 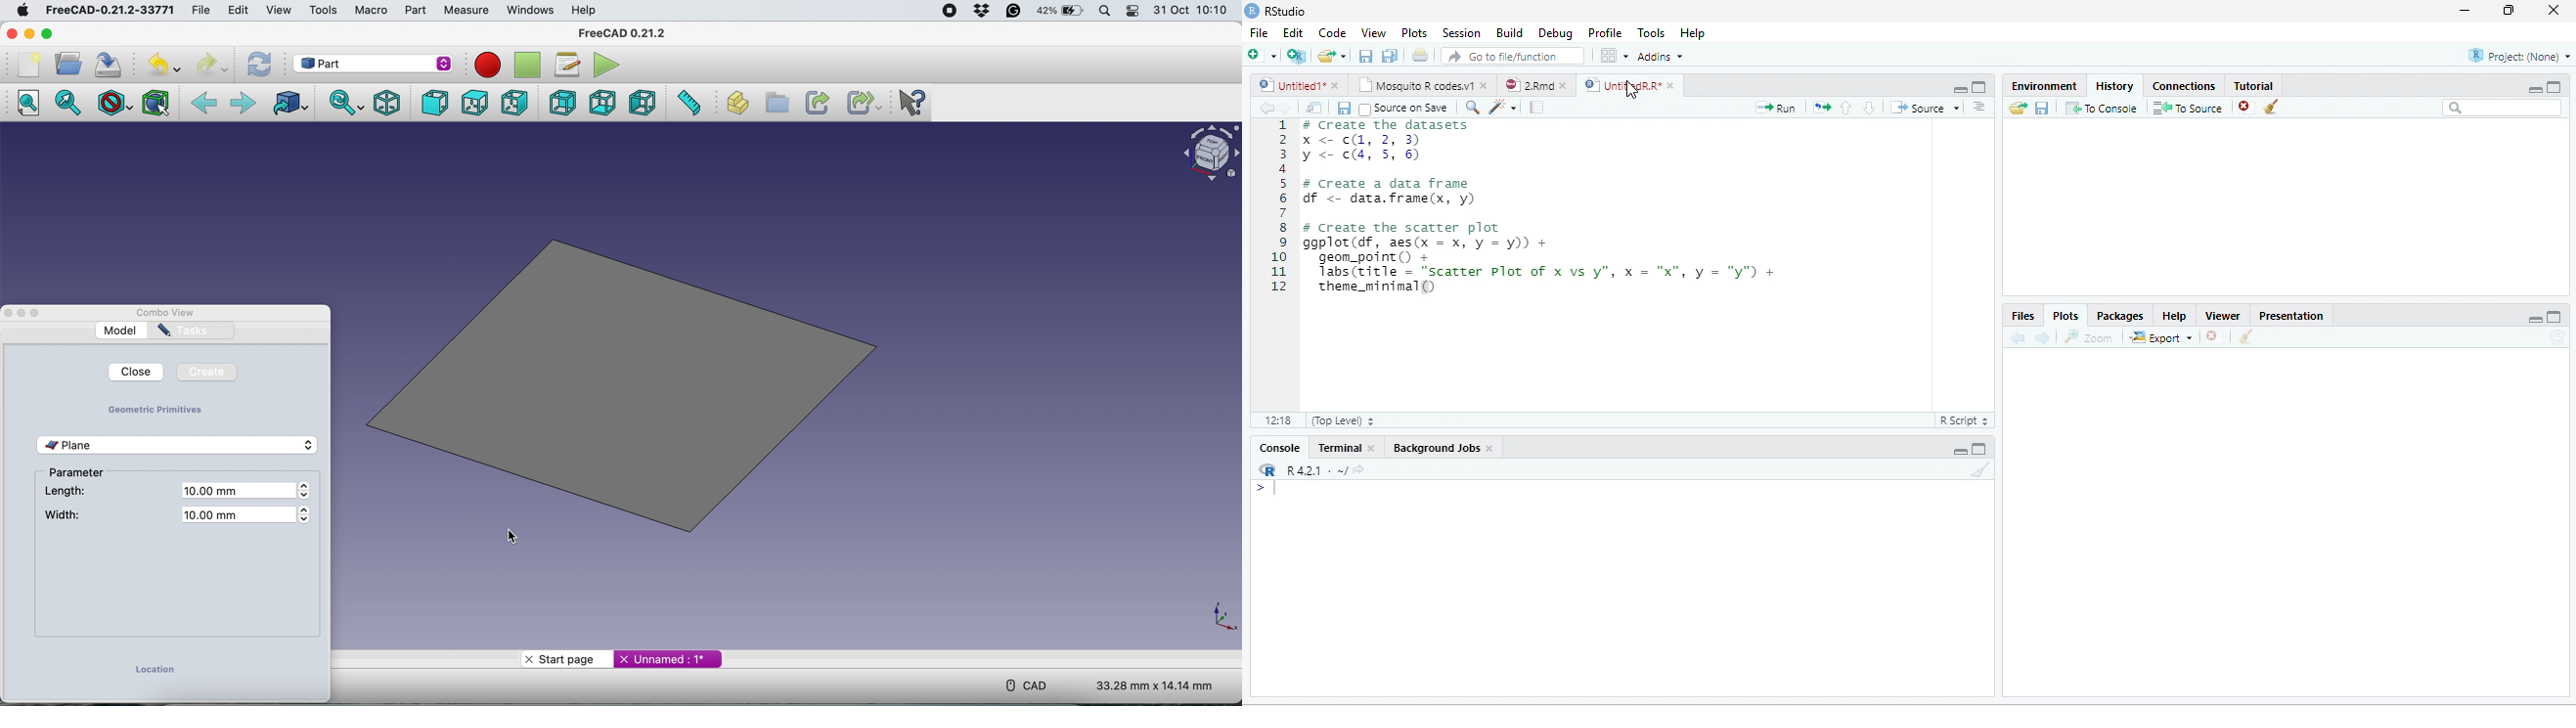 What do you see at coordinates (2185, 85) in the screenshot?
I see `Connections` at bounding box center [2185, 85].